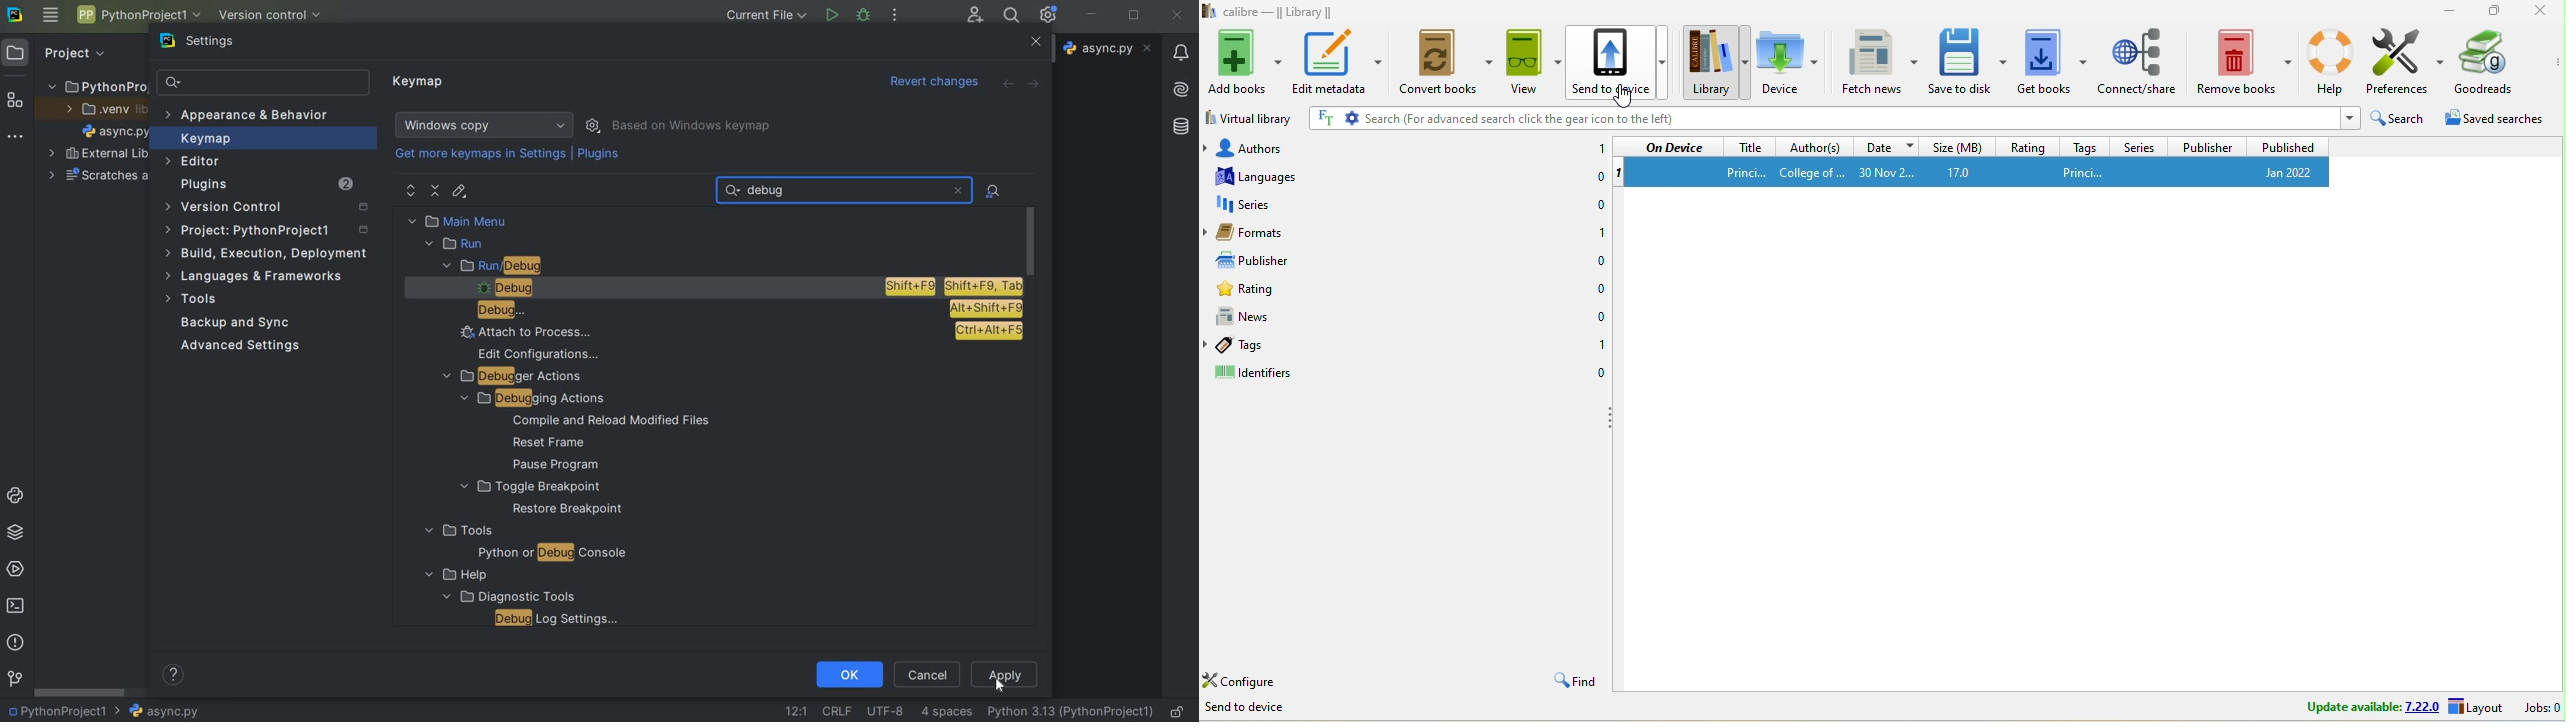 The image size is (2576, 728). I want to click on tools, so click(457, 531).